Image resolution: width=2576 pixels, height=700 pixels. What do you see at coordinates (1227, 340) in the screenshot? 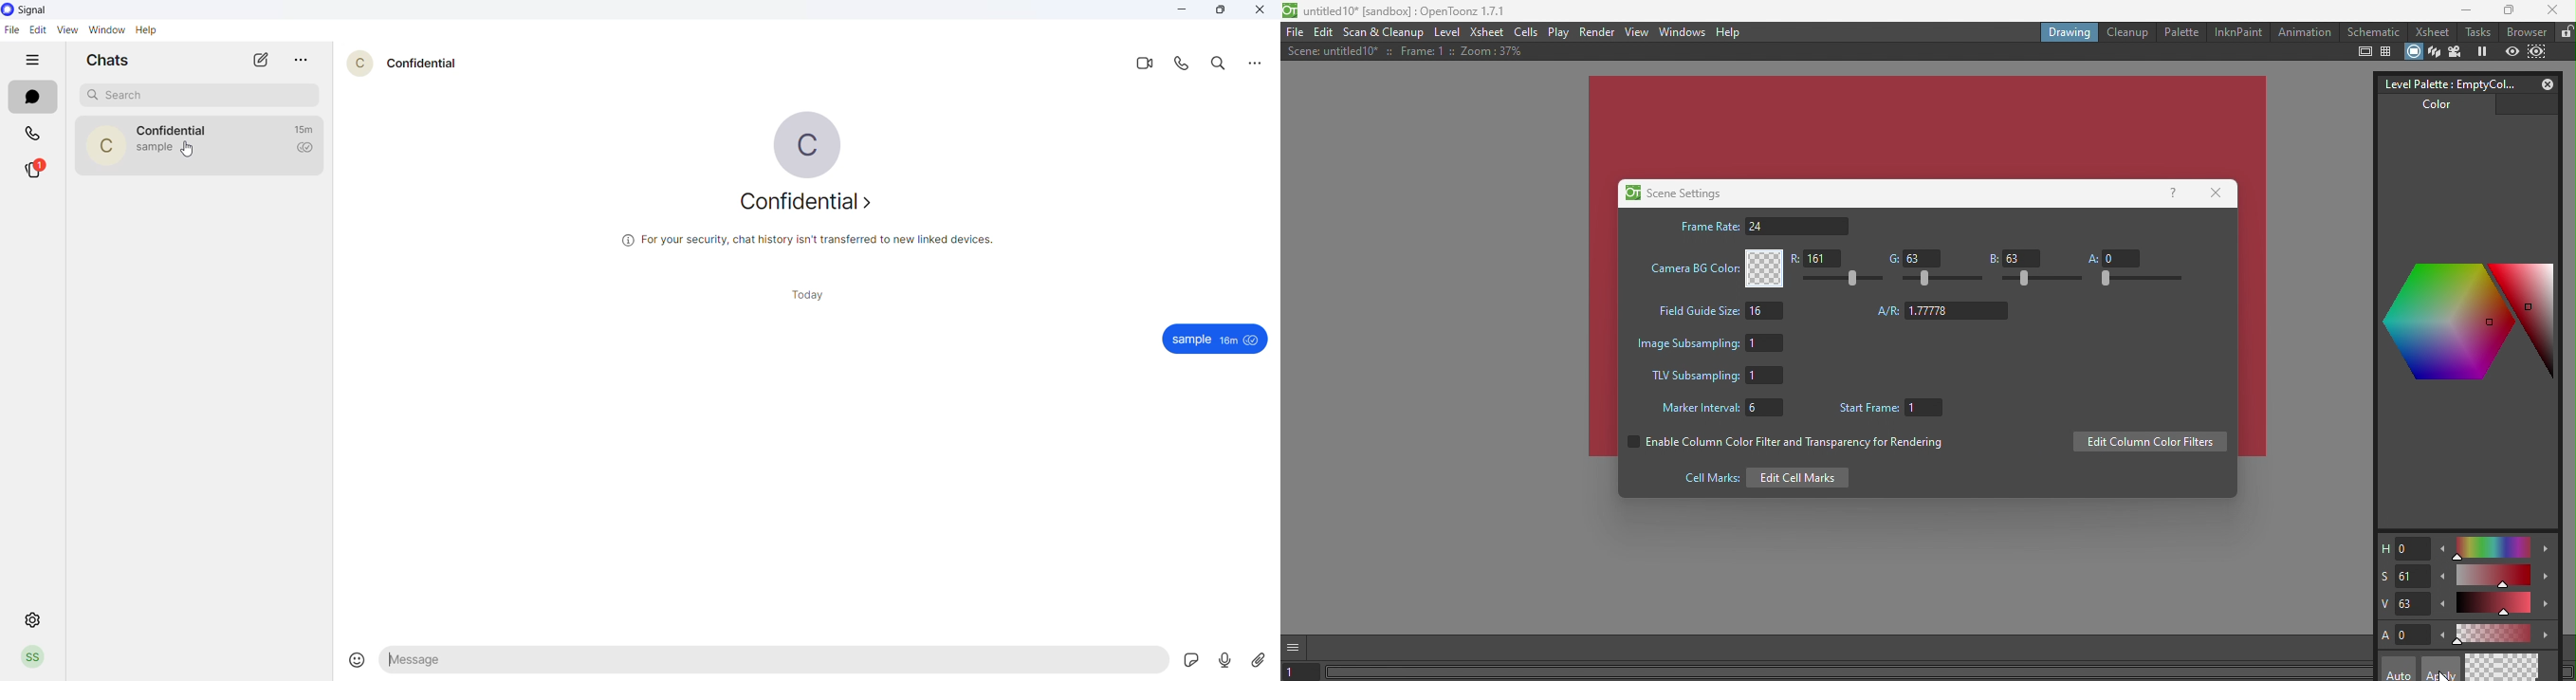
I see `18m` at bounding box center [1227, 340].